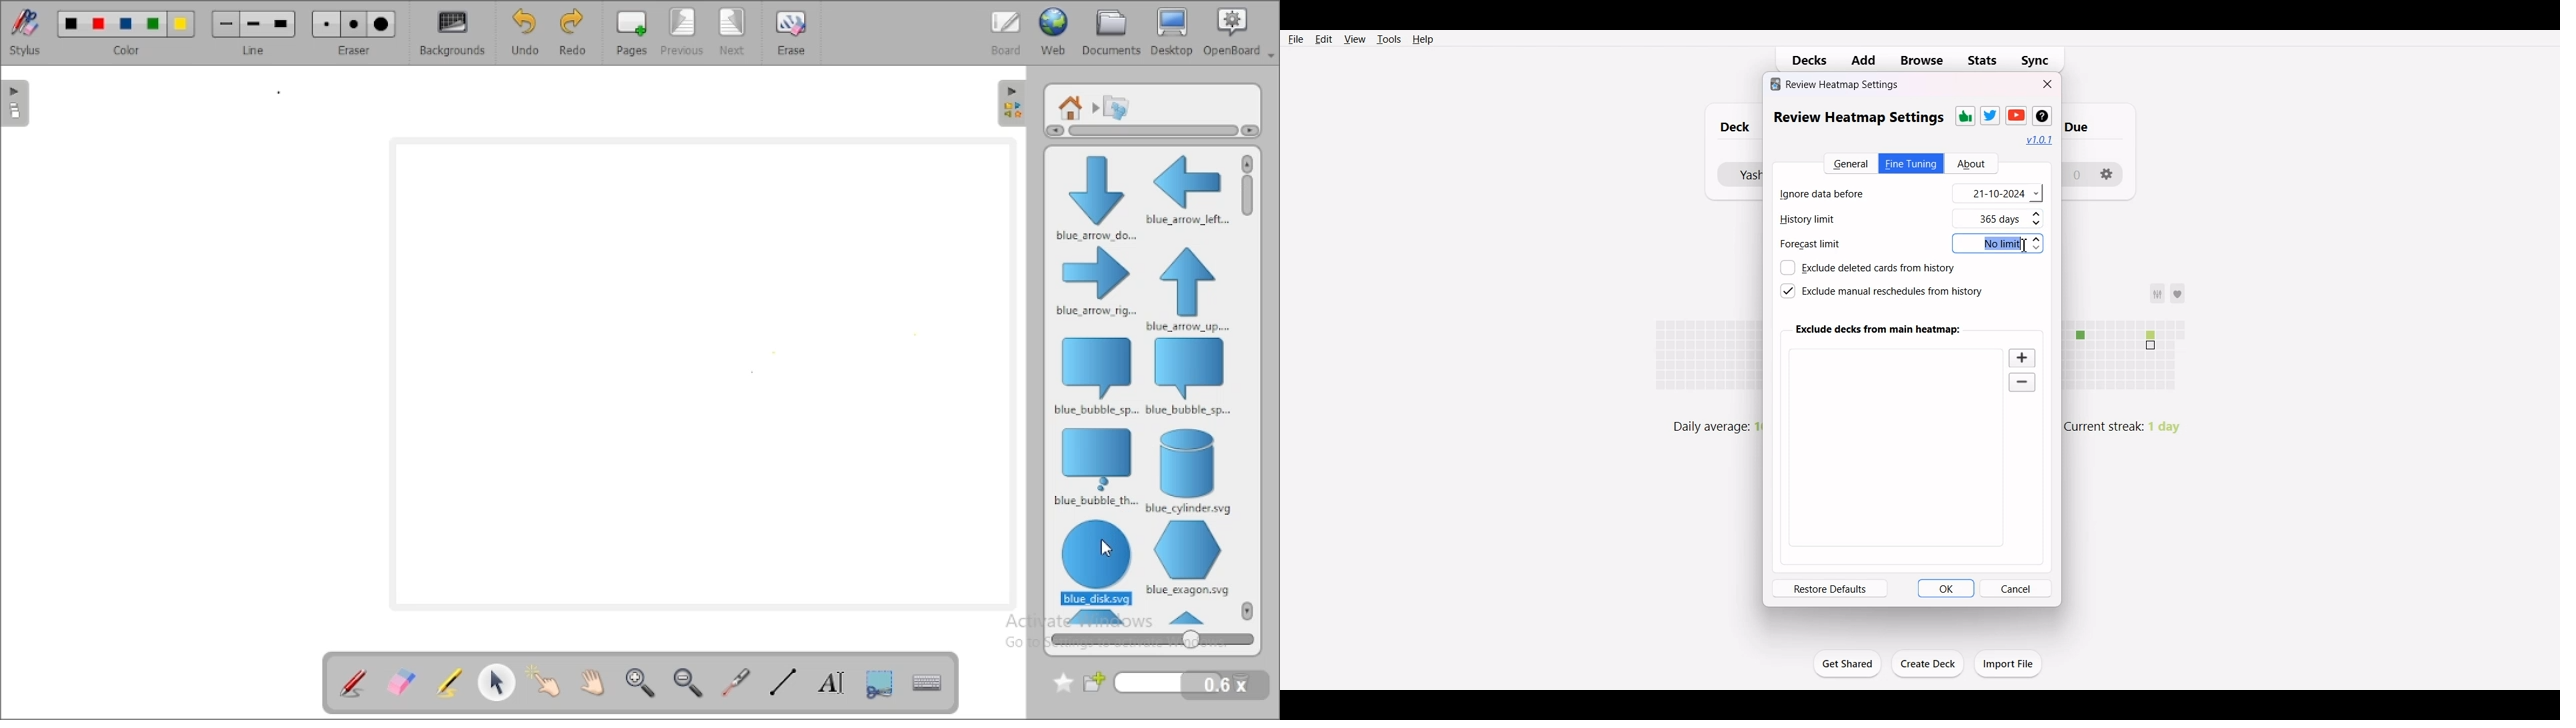  What do you see at coordinates (1998, 193) in the screenshot?
I see `21-10-2024 ` at bounding box center [1998, 193].